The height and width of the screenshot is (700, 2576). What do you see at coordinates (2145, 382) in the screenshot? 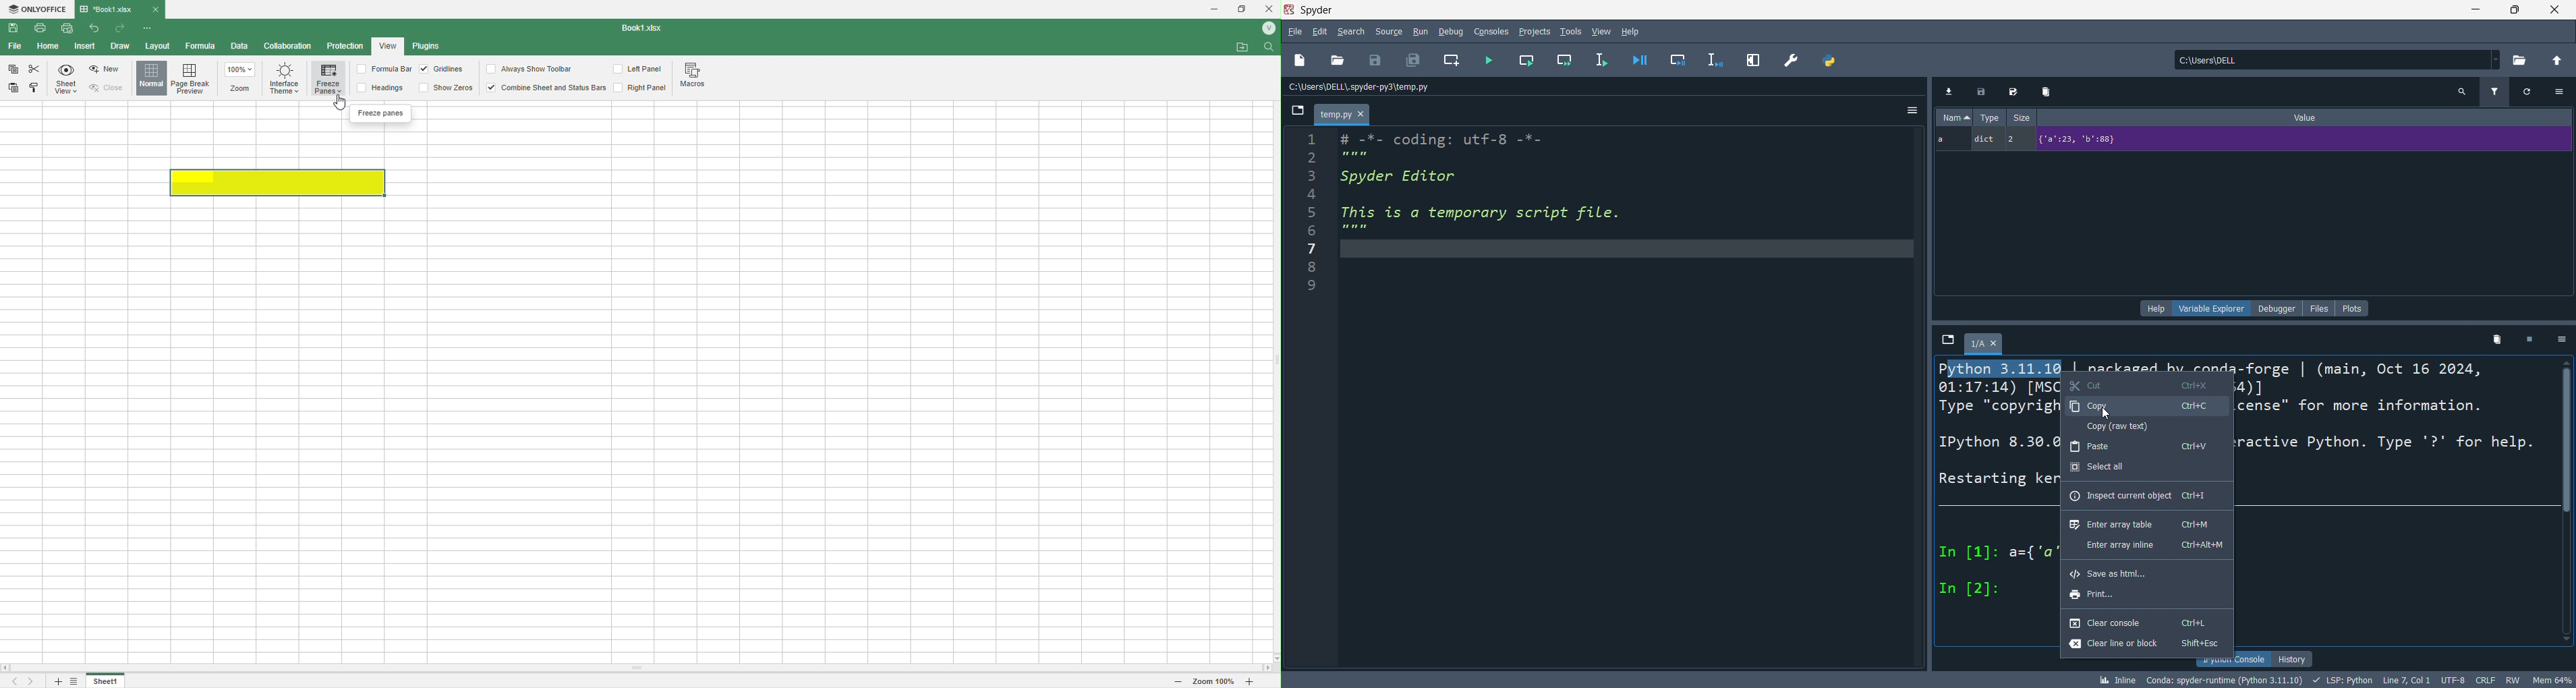
I see `cut` at bounding box center [2145, 382].